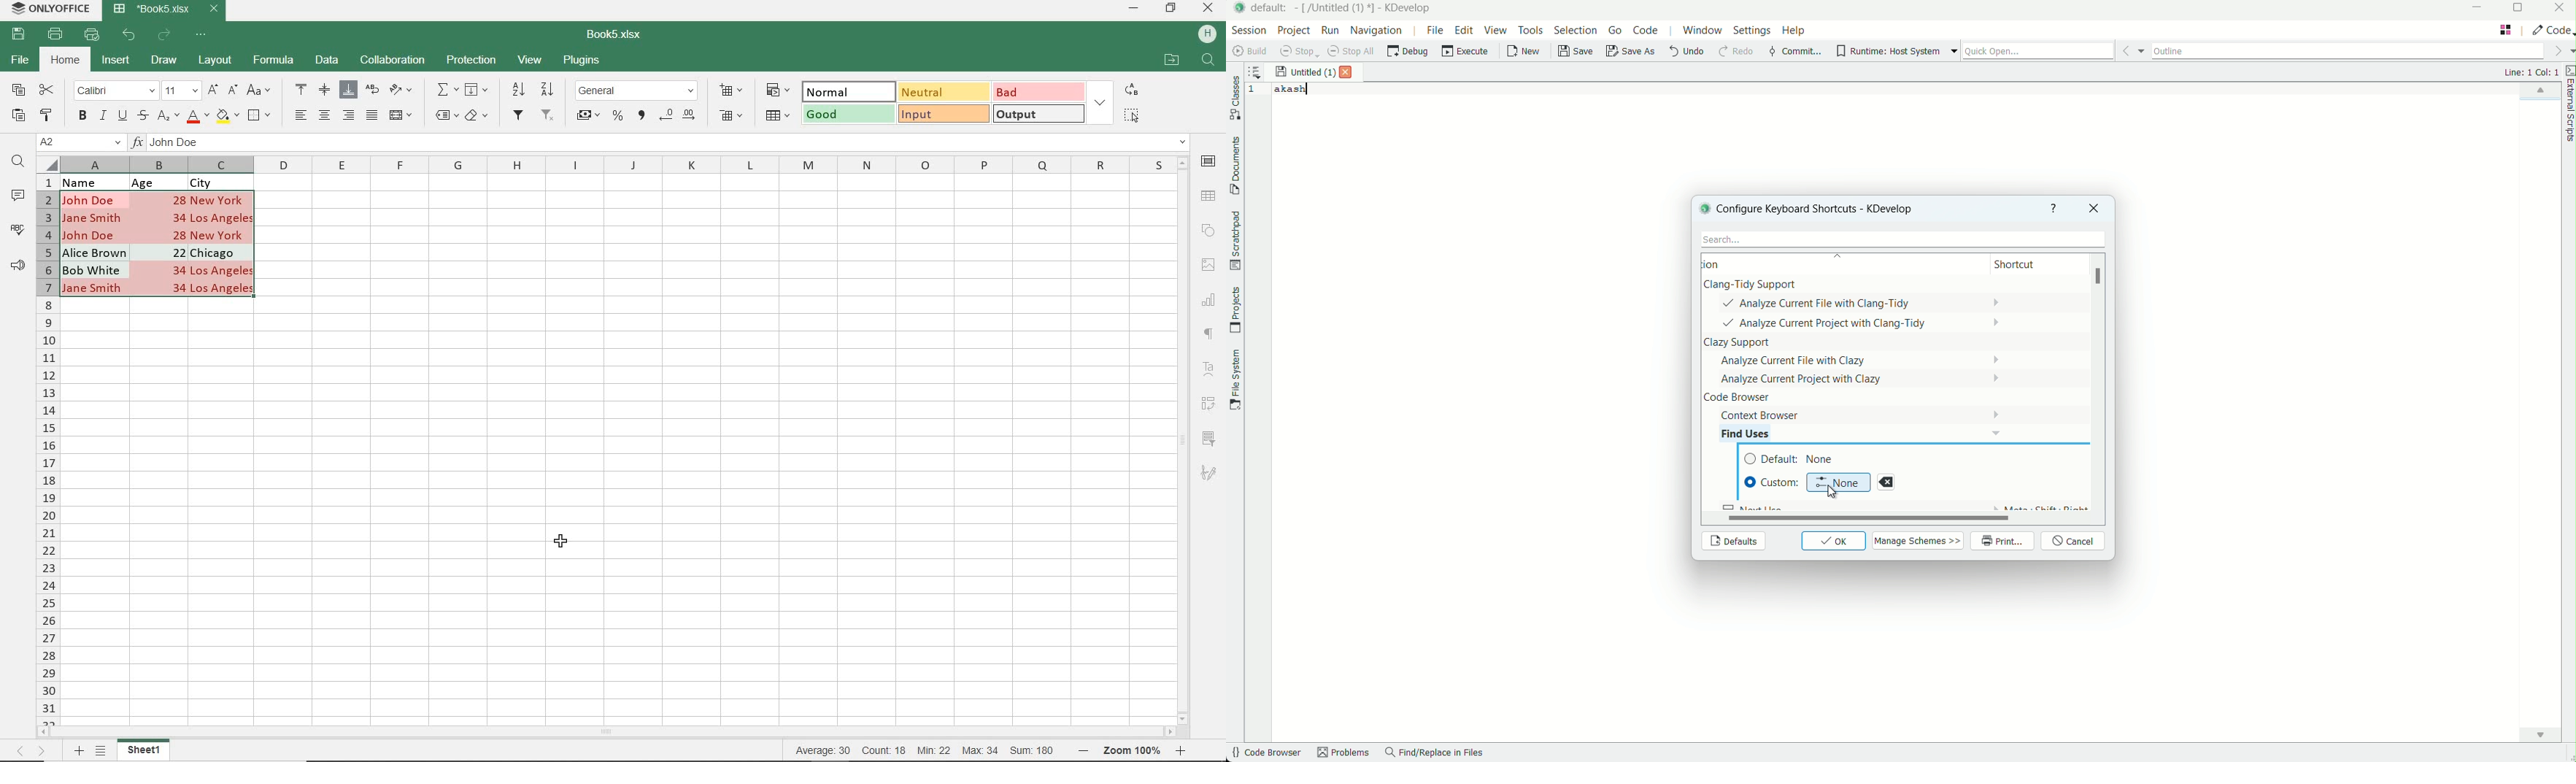  Describe the element at coordinates (82, 117) in the screenshot. I see `BOLD` at that location.